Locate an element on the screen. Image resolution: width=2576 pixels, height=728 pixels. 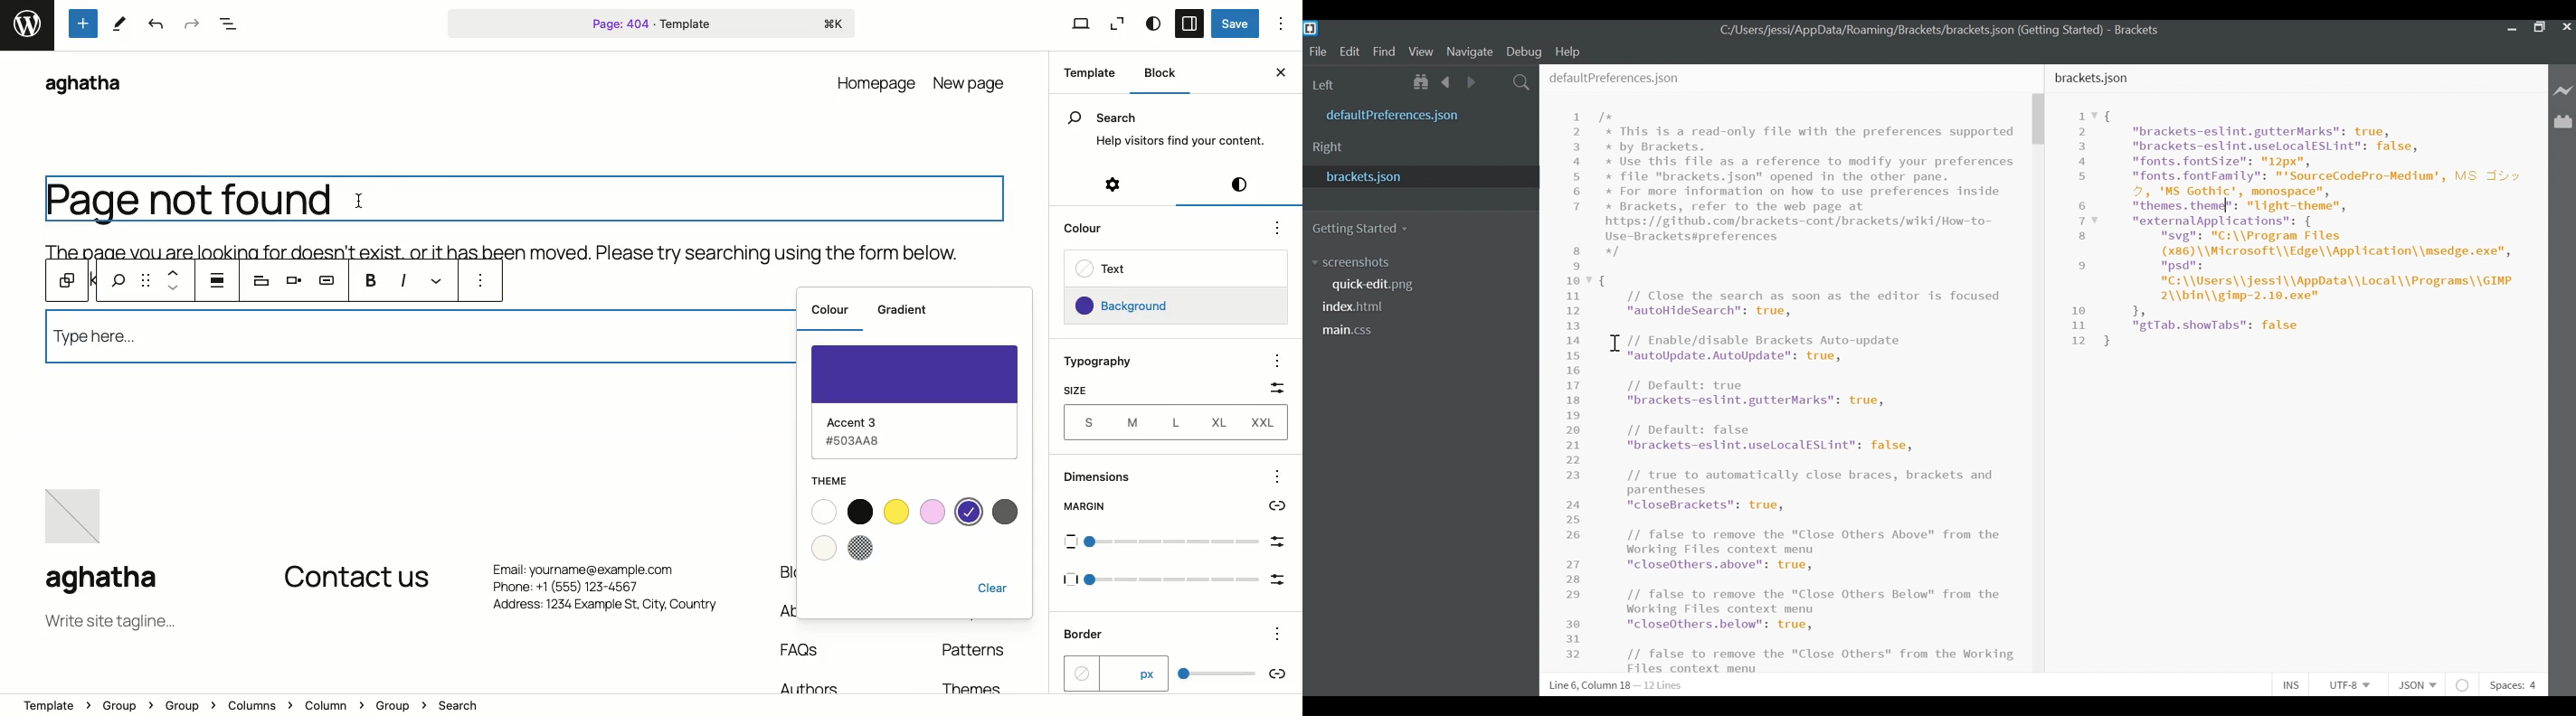
Line, Column Preference is located at coordinates (1614, 686).